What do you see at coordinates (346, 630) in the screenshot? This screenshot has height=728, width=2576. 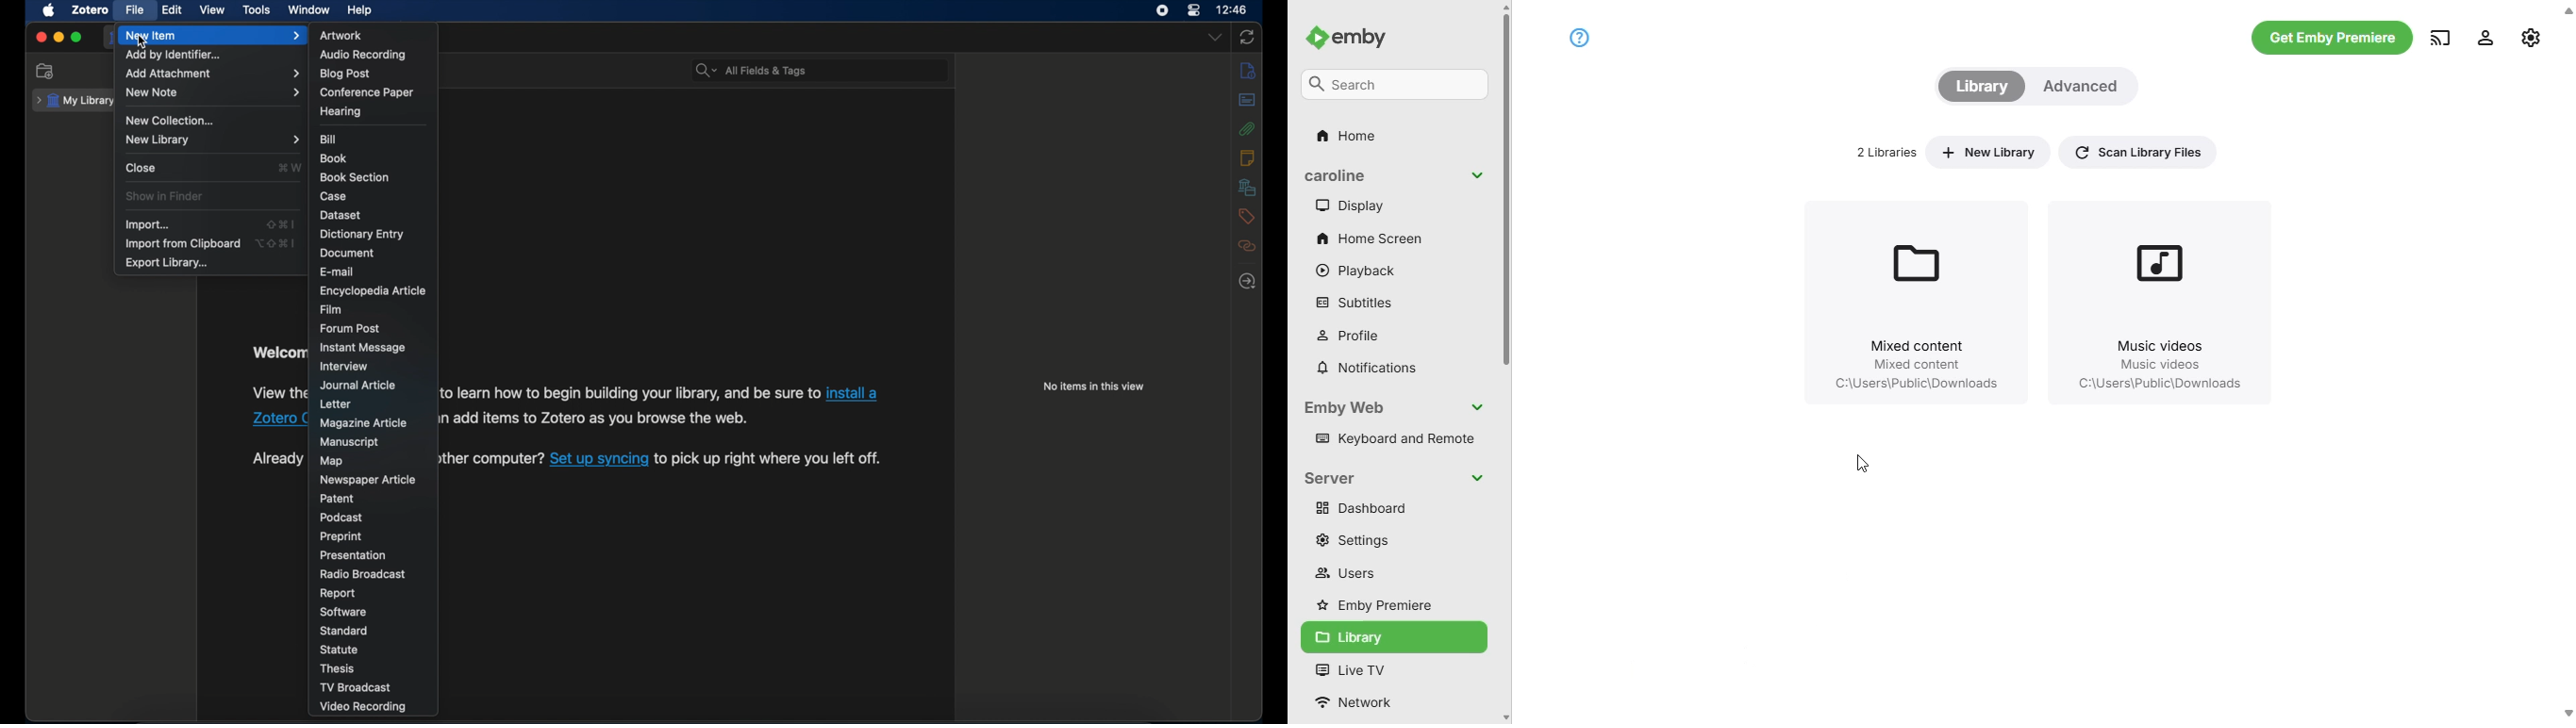 I see `standard` at bounding box center [346, 630].